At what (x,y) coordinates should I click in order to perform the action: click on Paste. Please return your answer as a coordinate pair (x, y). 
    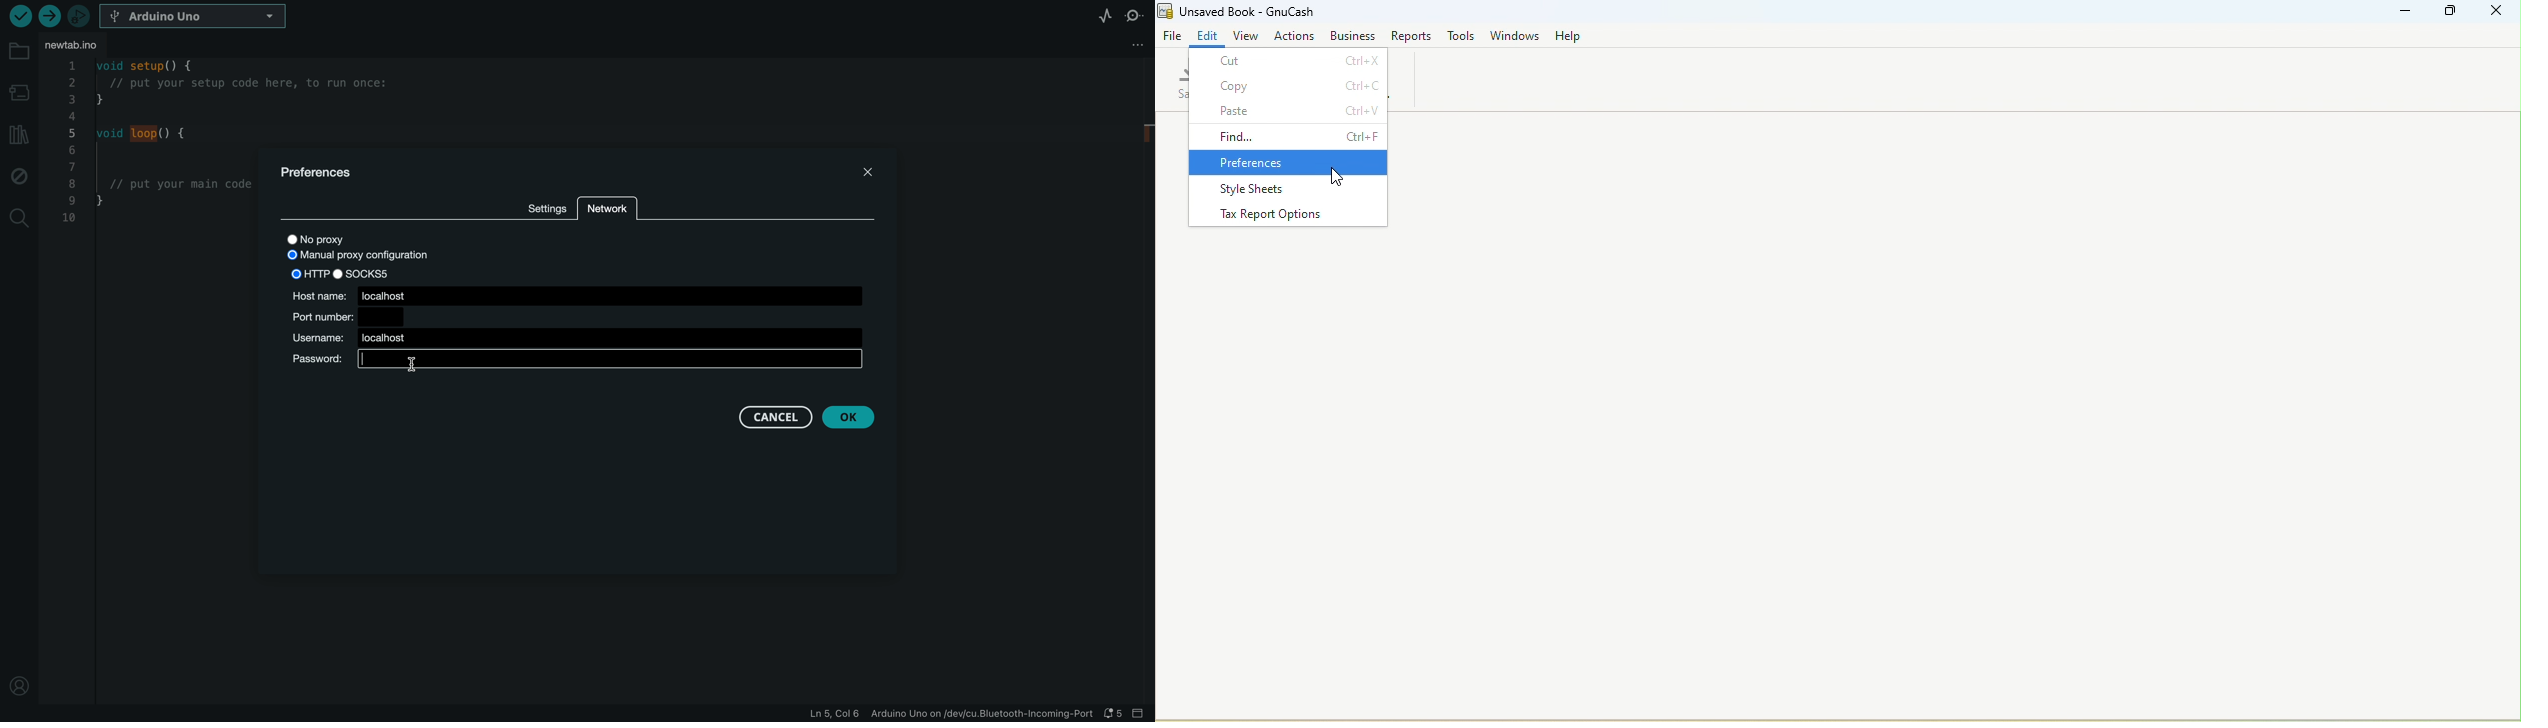
    Looking at the image, I should click on (1289, 110).